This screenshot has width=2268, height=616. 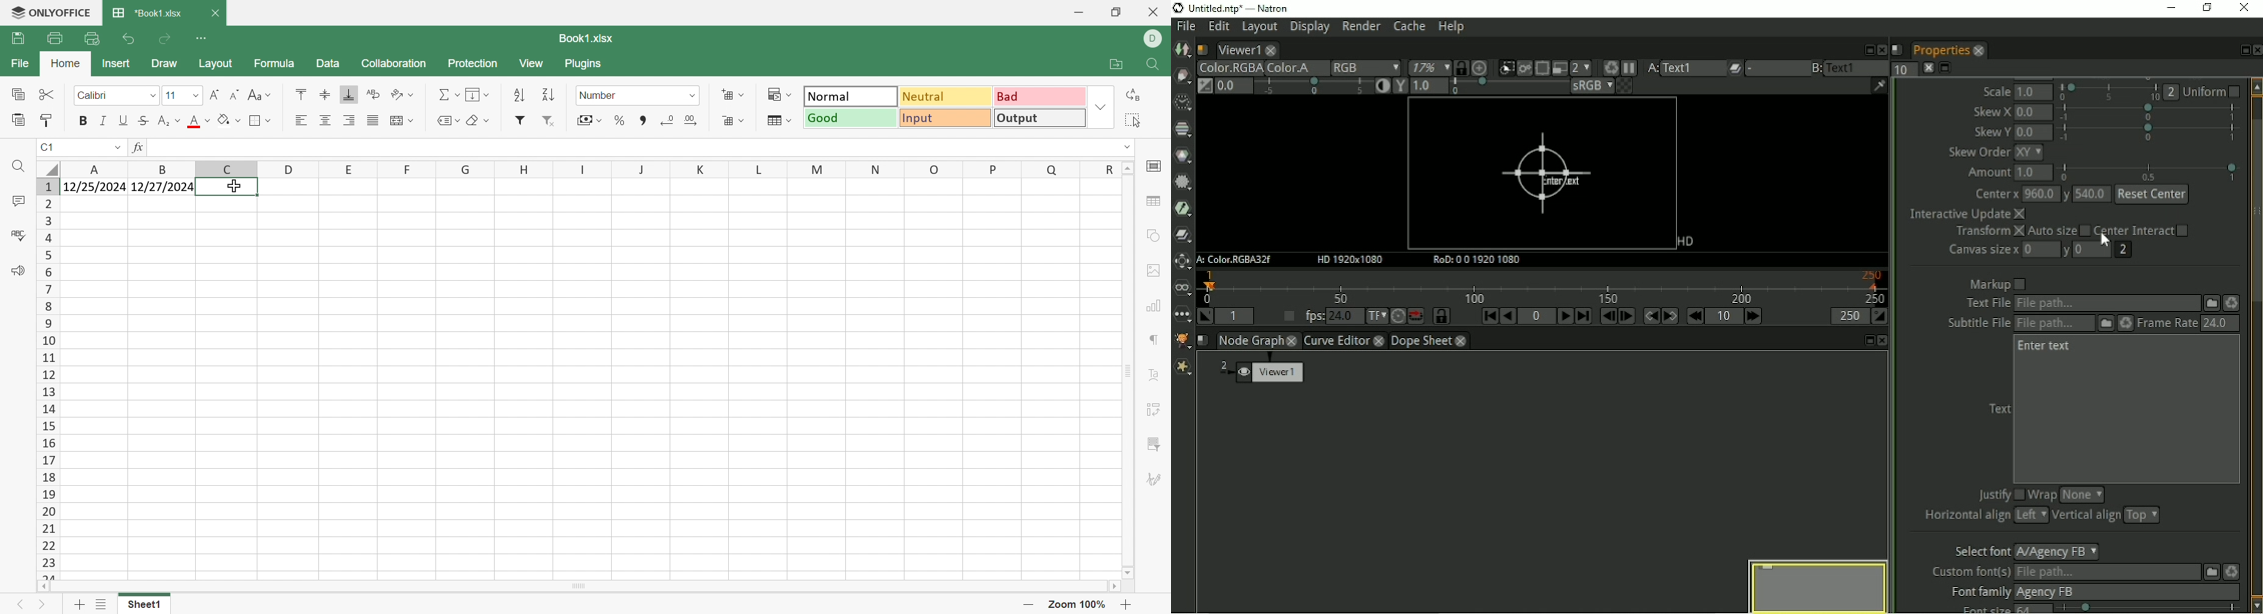 I want to click on Underline, so click(x=123, y=120).